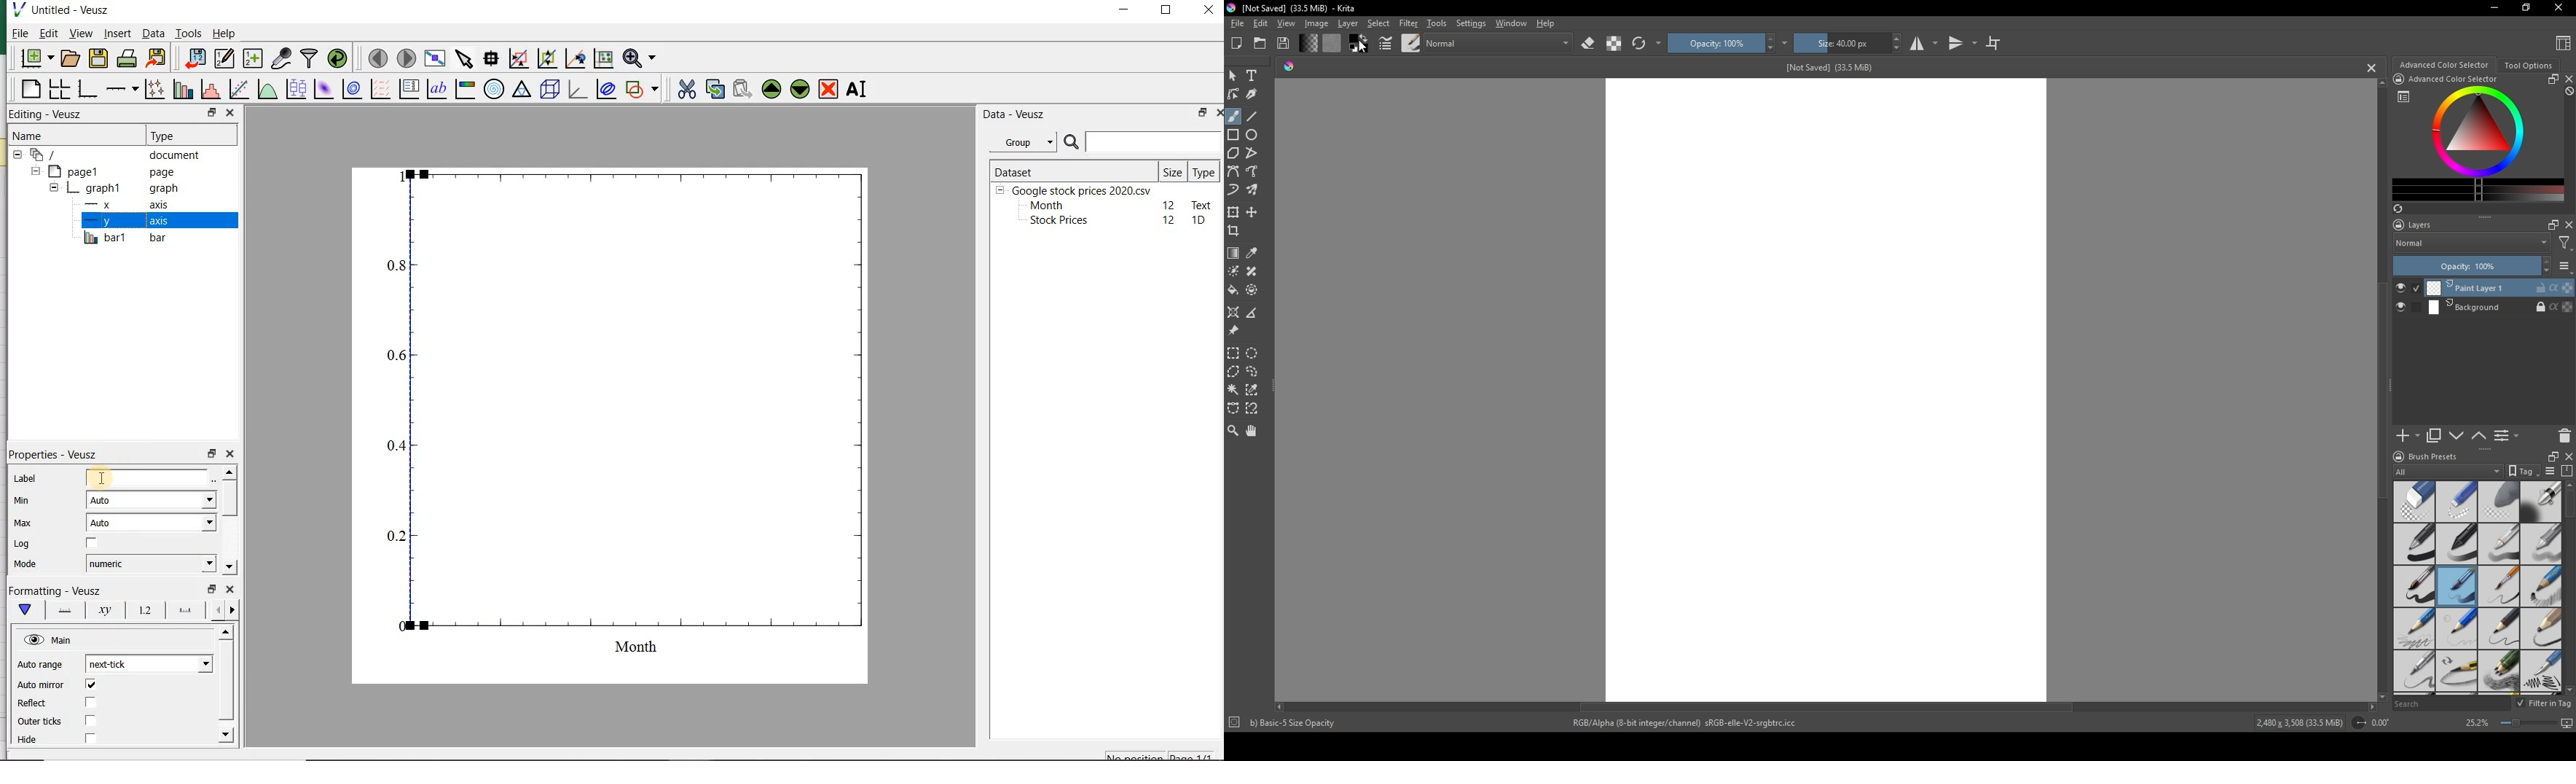  I want to click on cursor, so click(1363, 47).